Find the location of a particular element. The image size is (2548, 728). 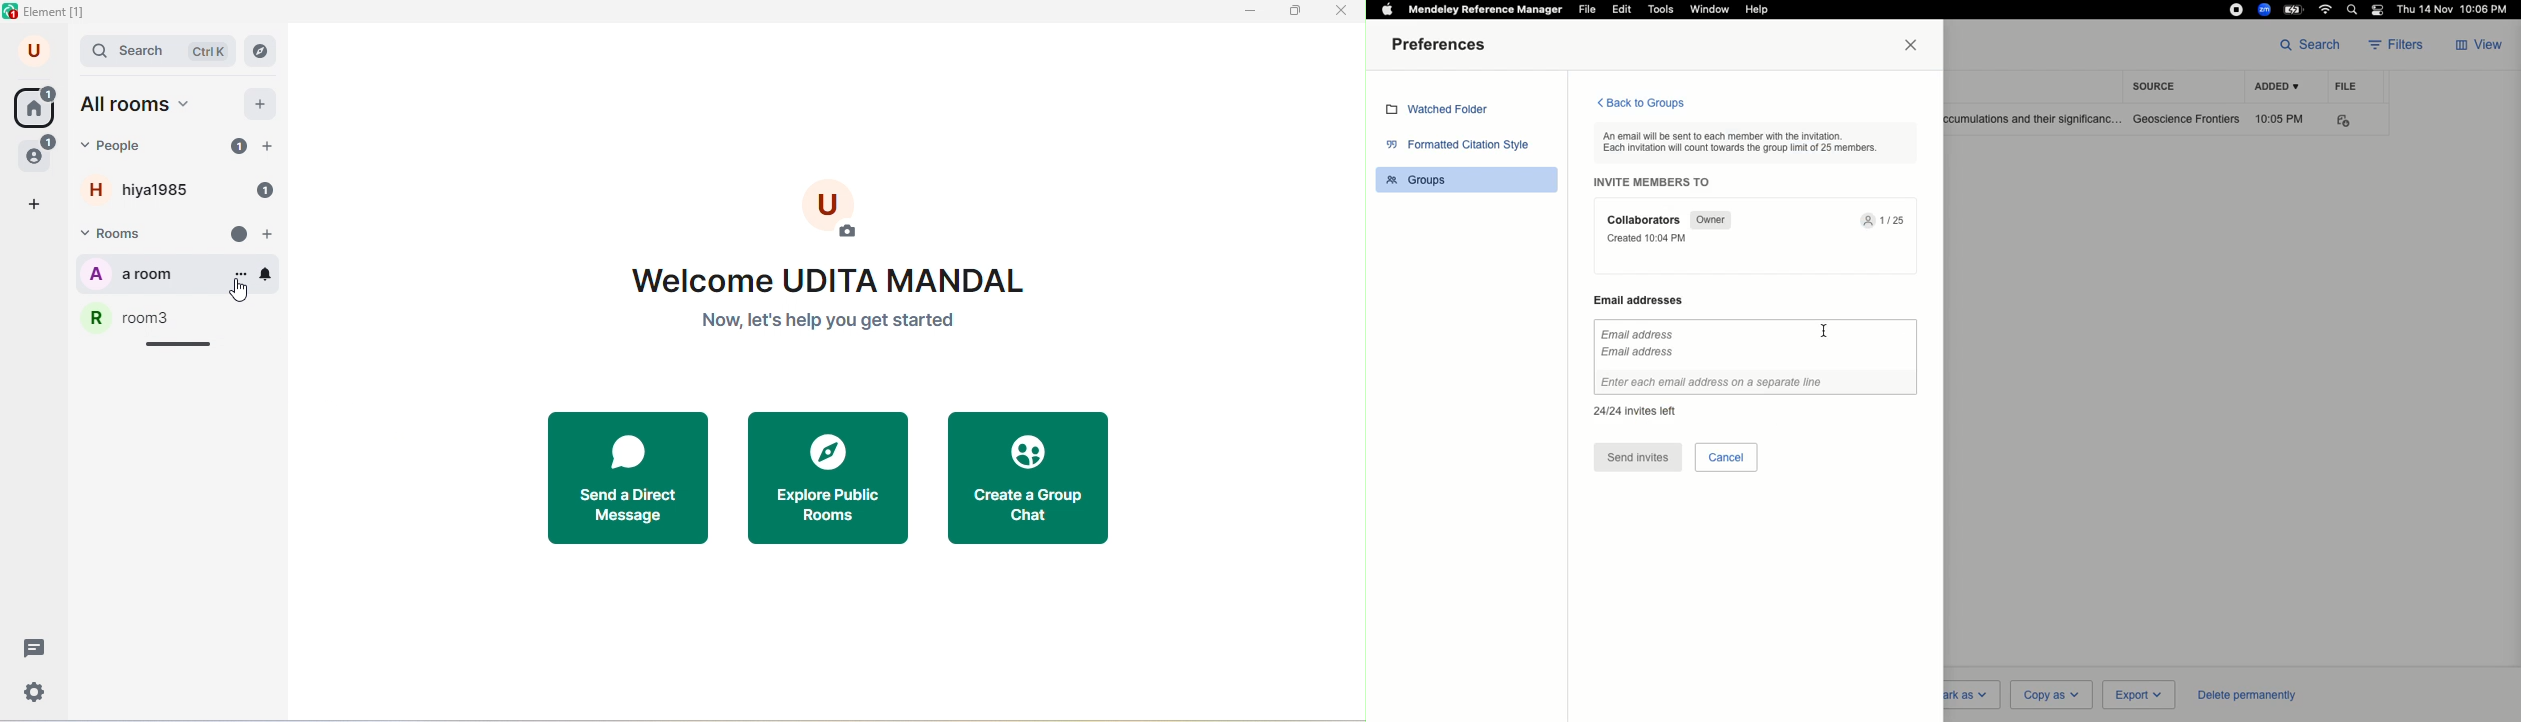

unread 1 message is located at coordinates (260, 190).